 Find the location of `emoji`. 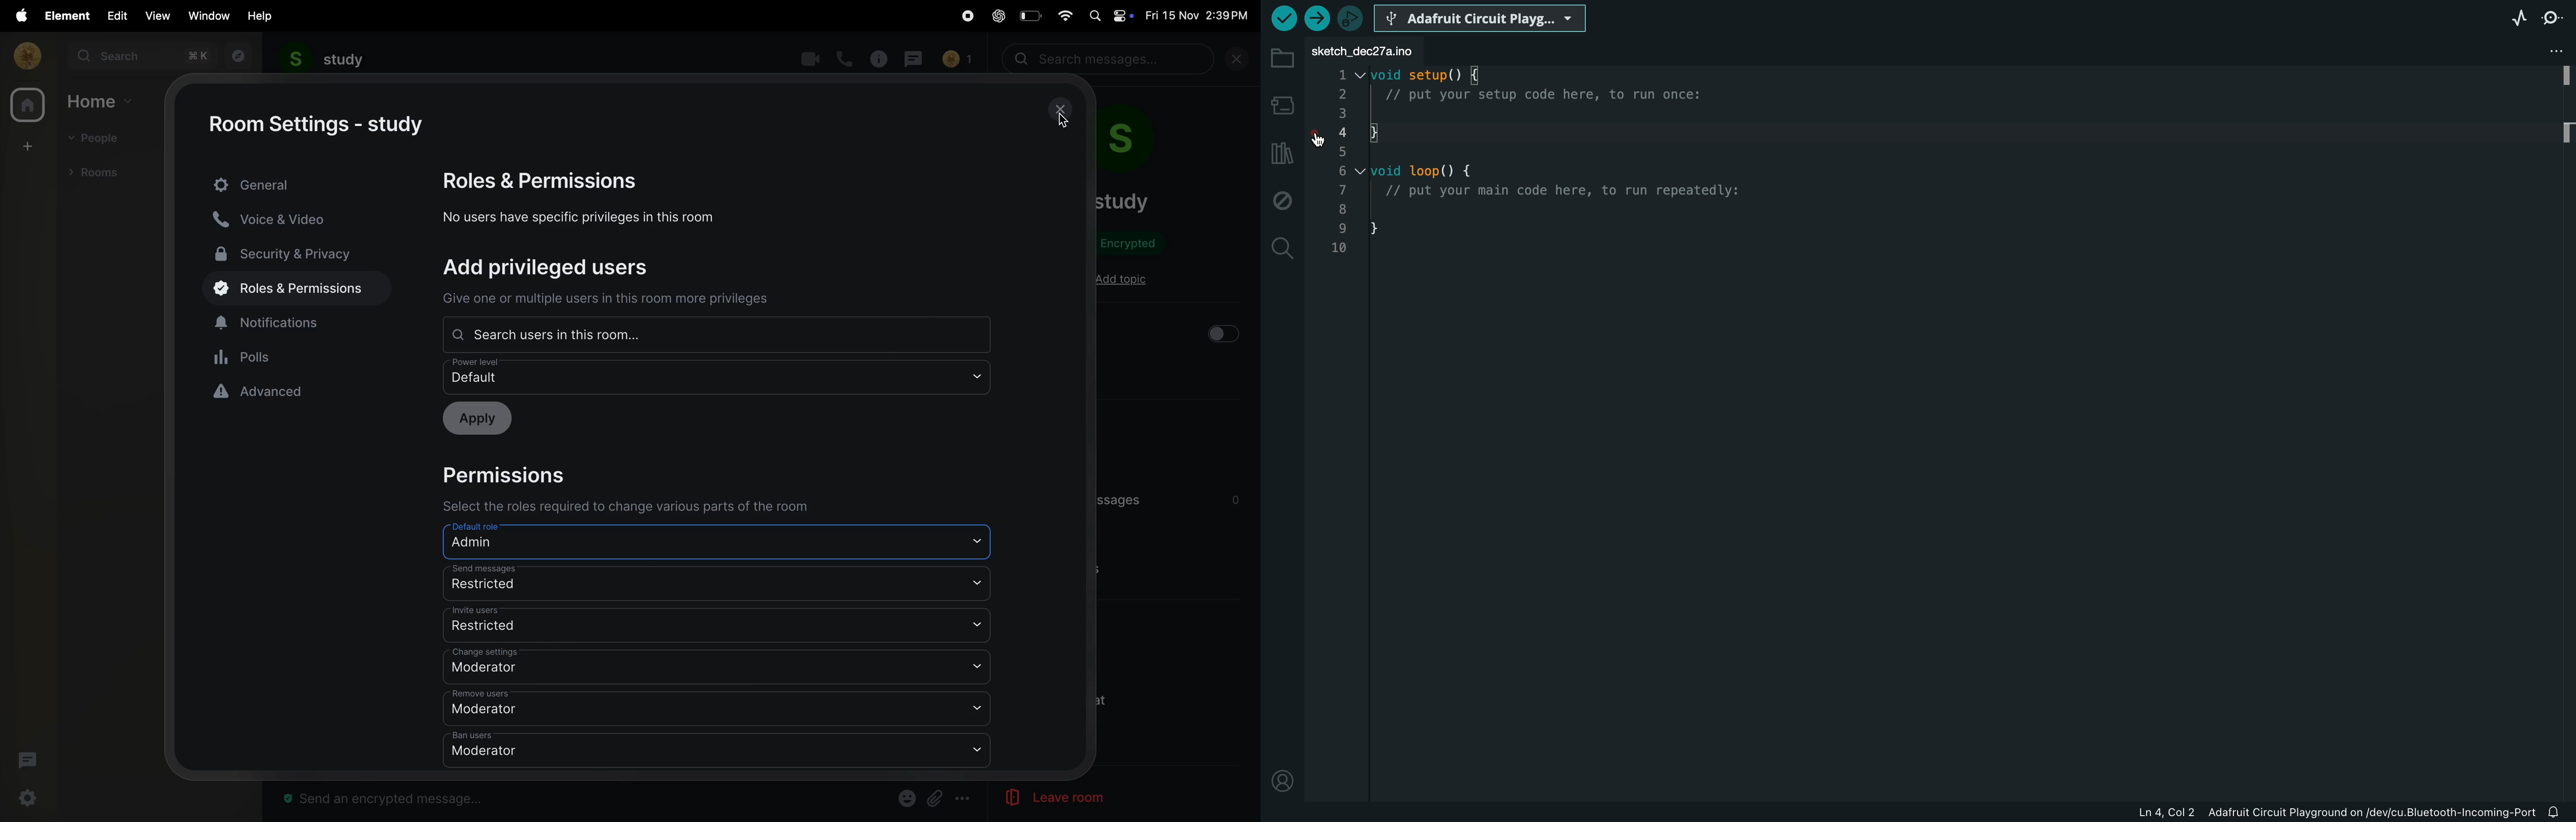

emoji is located at coordinates (905, 797).